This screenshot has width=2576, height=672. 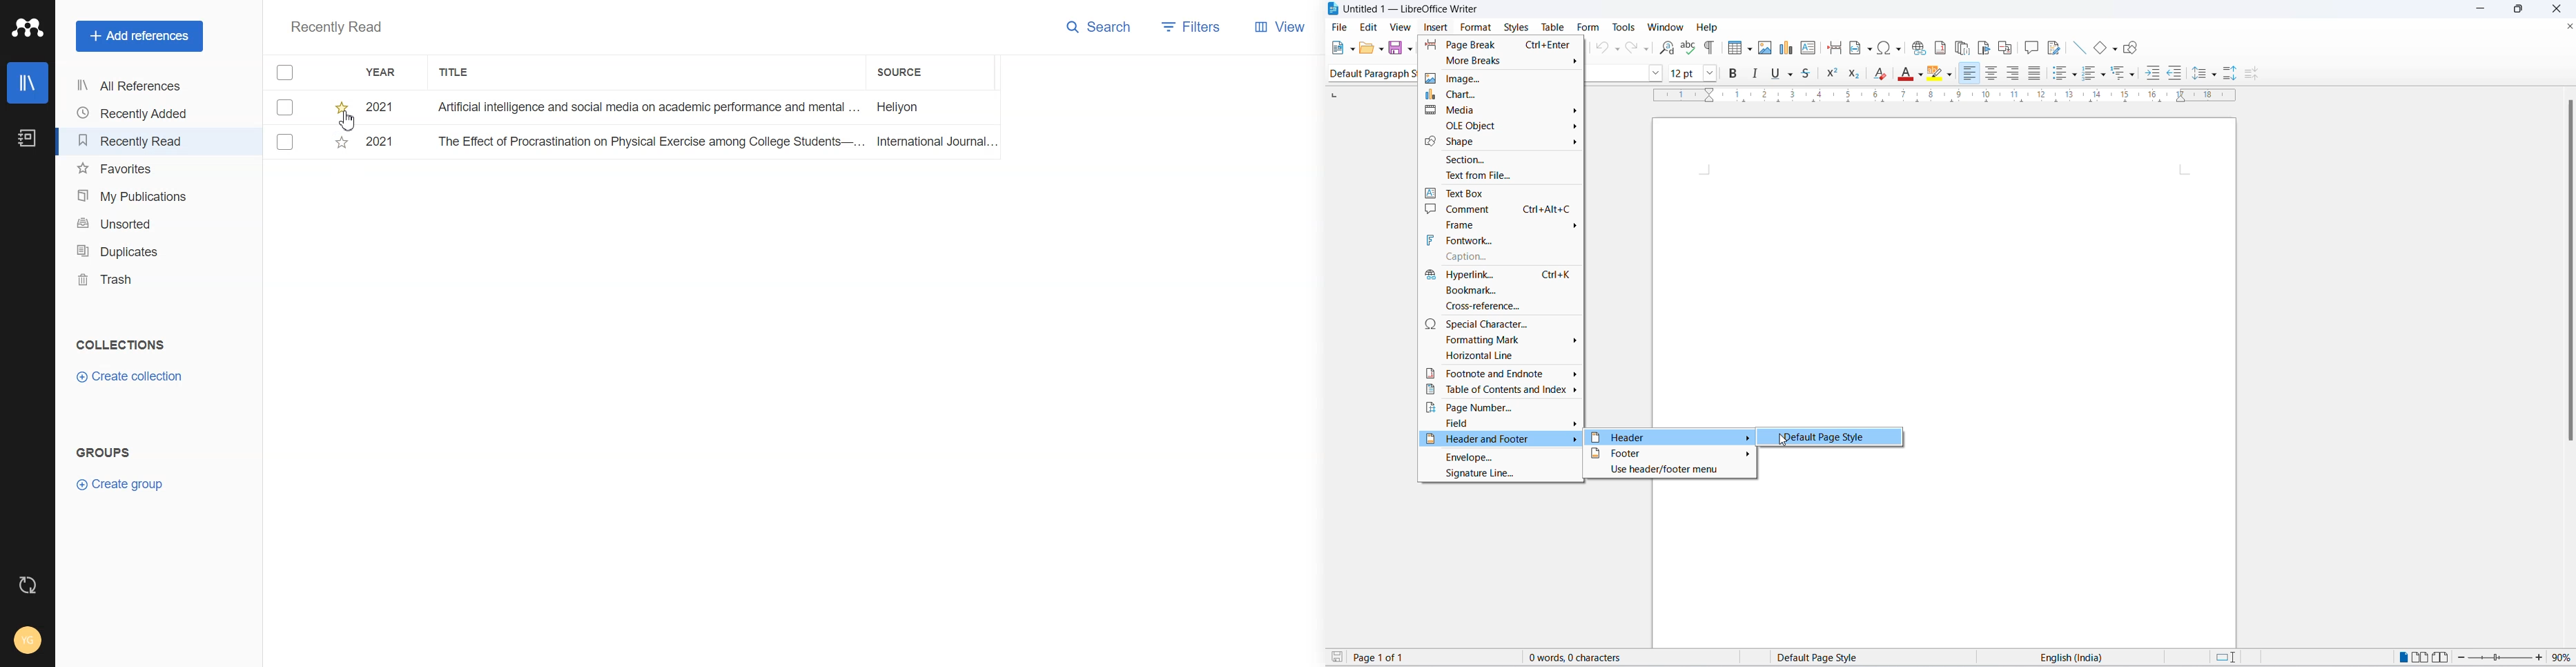 I want to click on total and current page, so click(x=1389, y=659).